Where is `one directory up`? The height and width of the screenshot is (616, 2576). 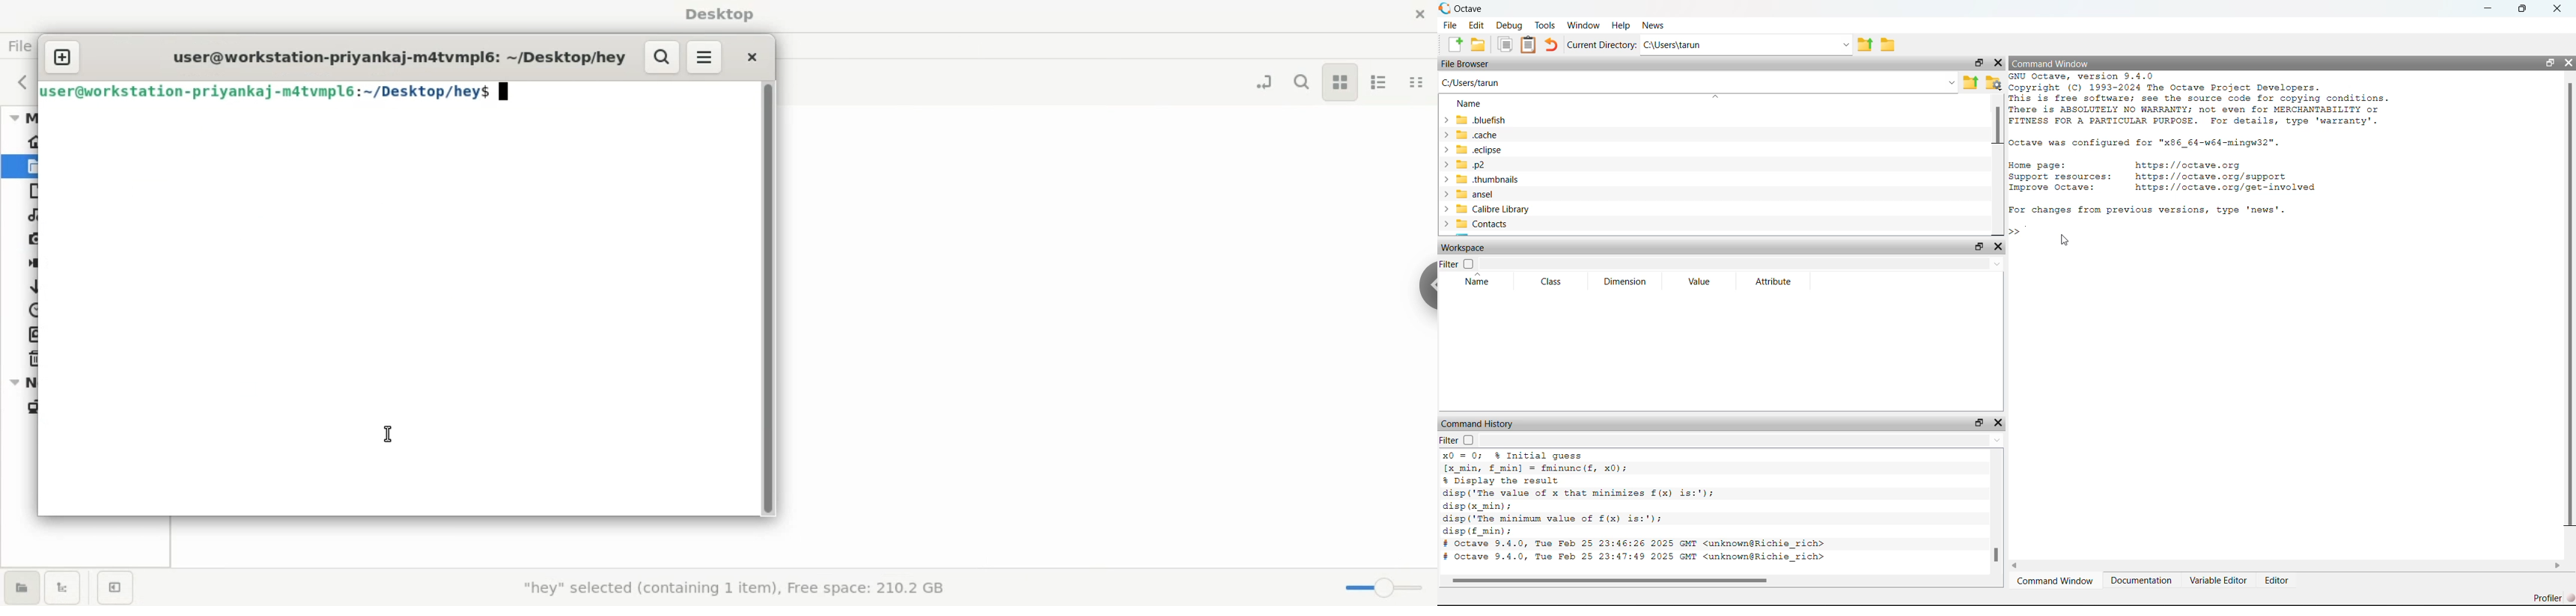 one directory up is located at coordinates (1867, 46).